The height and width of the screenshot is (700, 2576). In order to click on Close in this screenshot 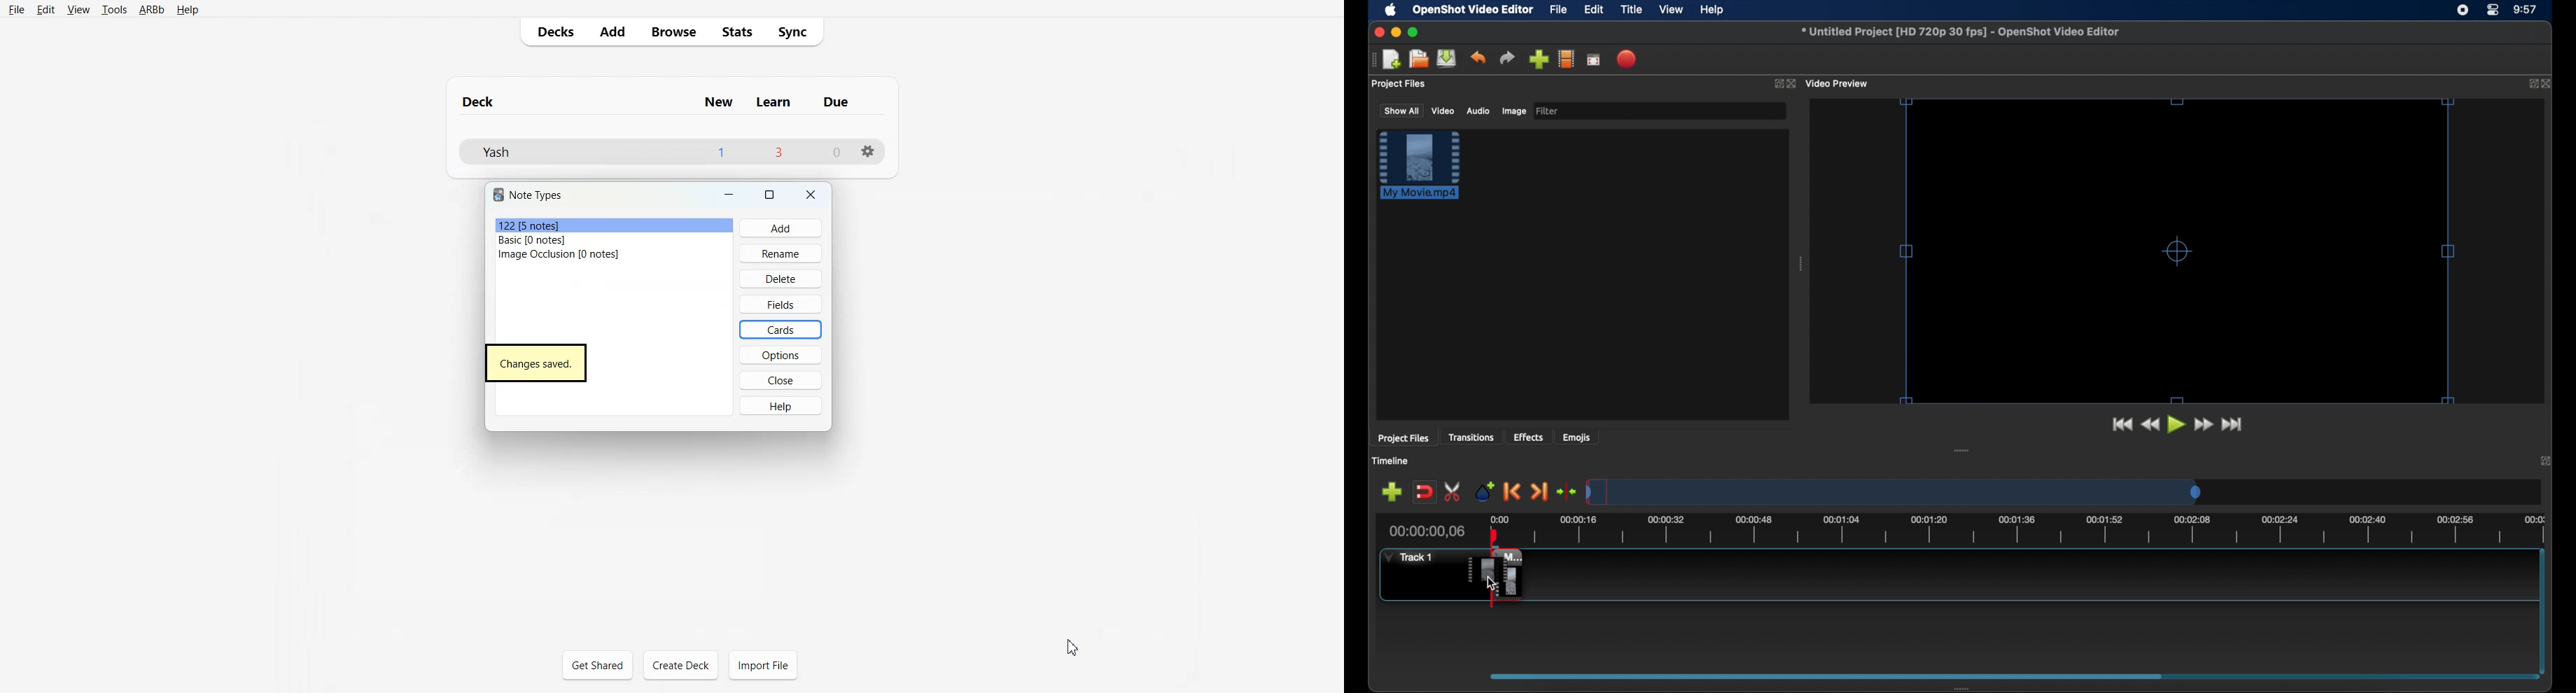, I will do `click(811, 195)`.